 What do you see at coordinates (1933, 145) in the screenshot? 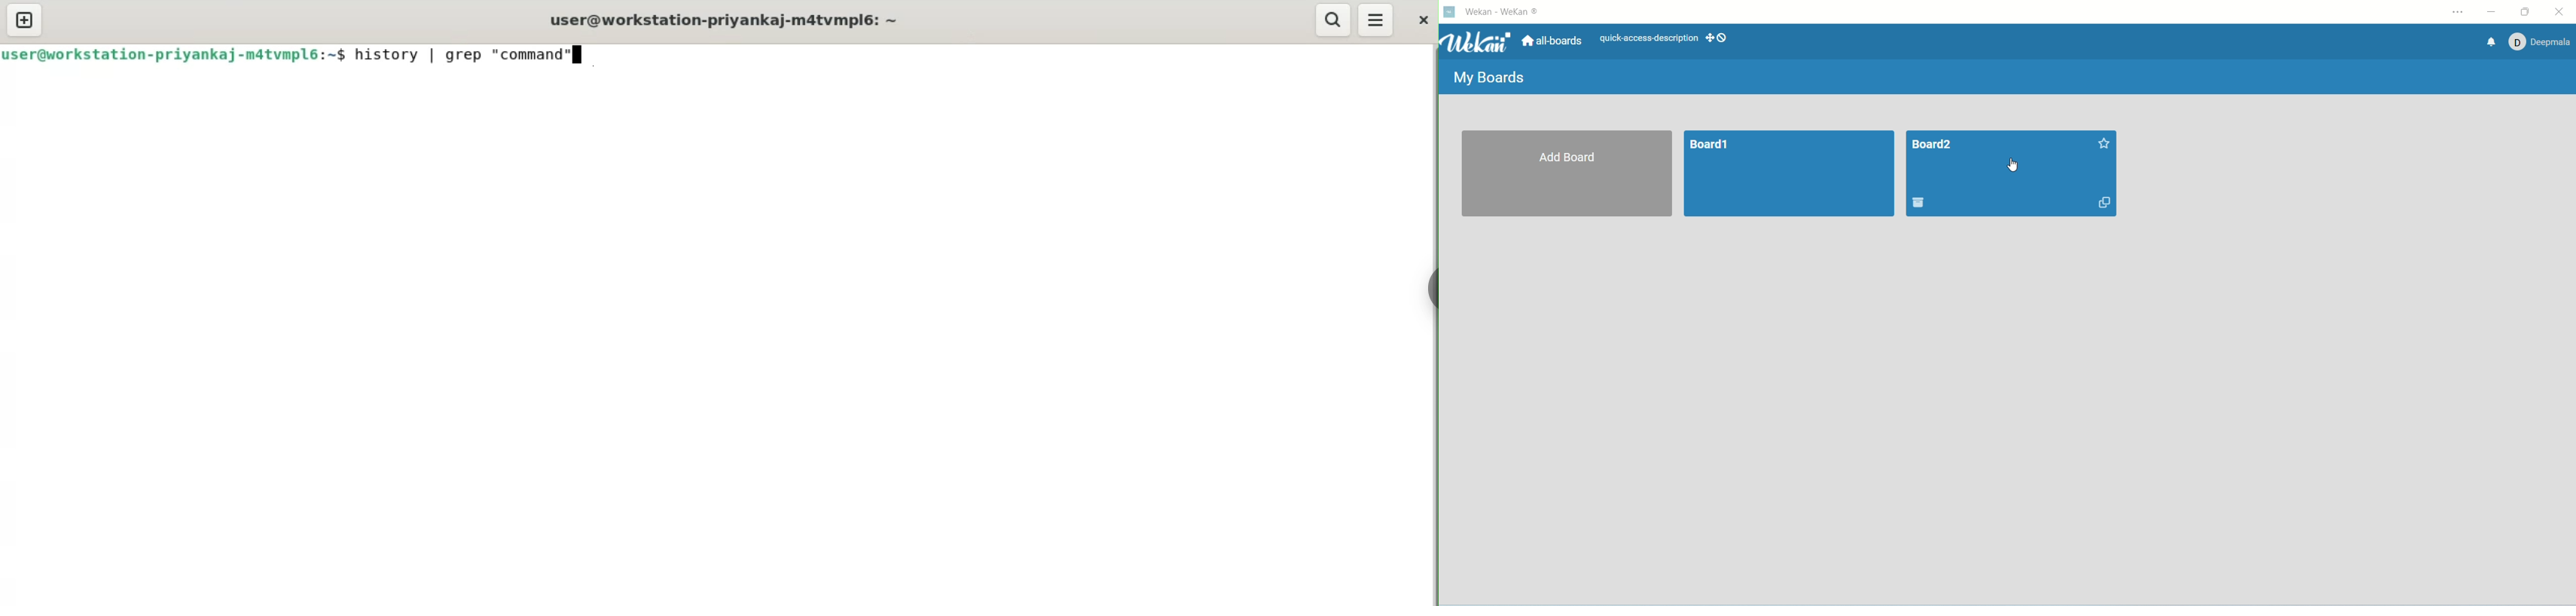
I see `title` at bounding box center [1933, 145].